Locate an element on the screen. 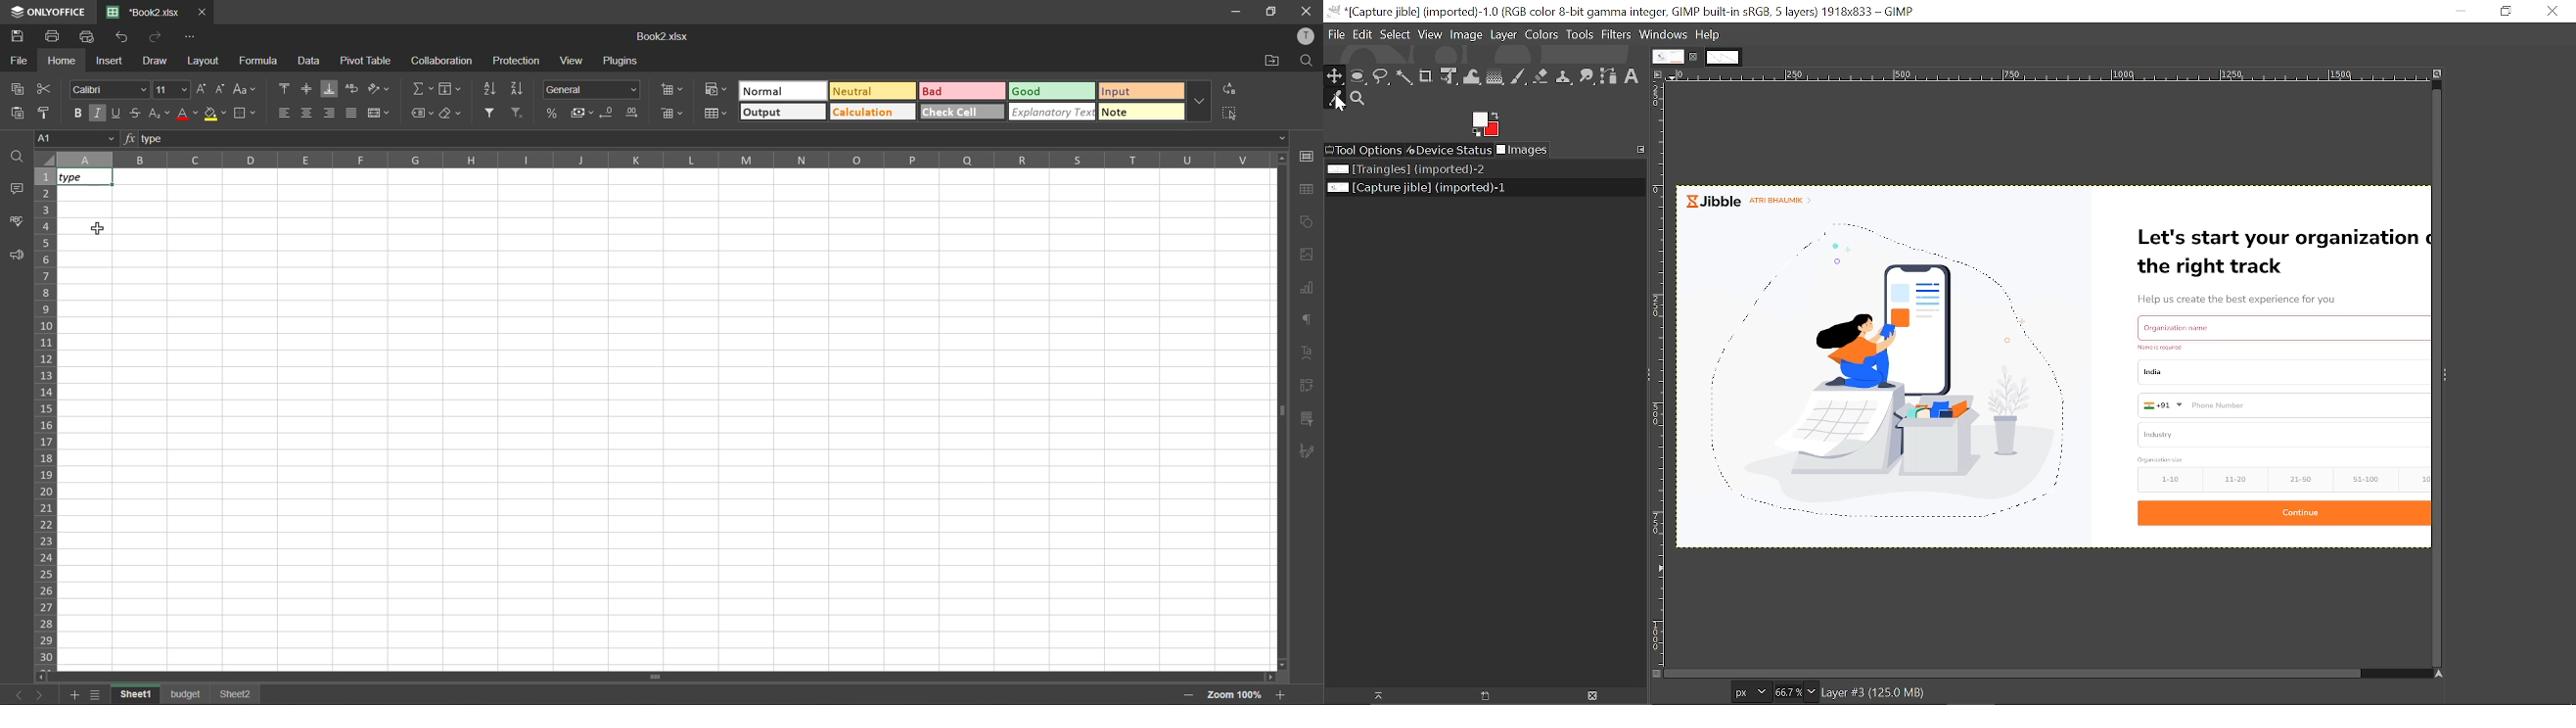  decrement size is located at coordinates (221, 88).